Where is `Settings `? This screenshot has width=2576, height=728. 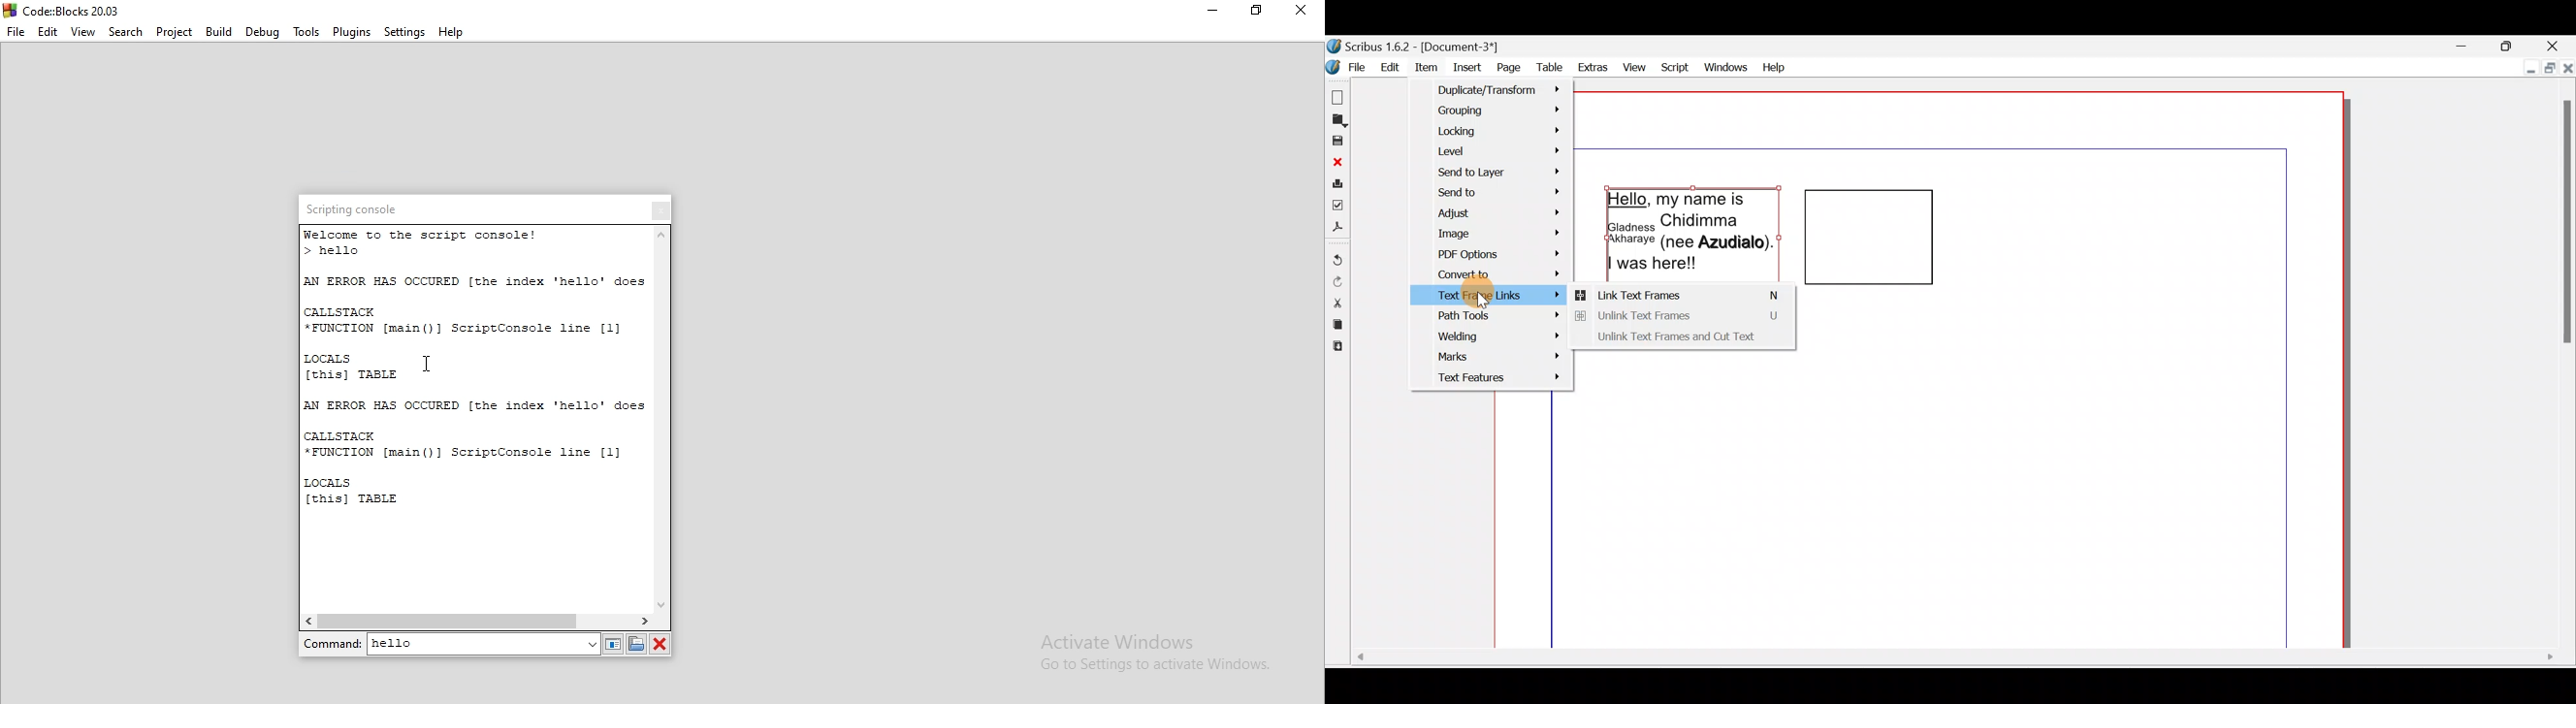 Settings  is located at coordinates (404, 31).